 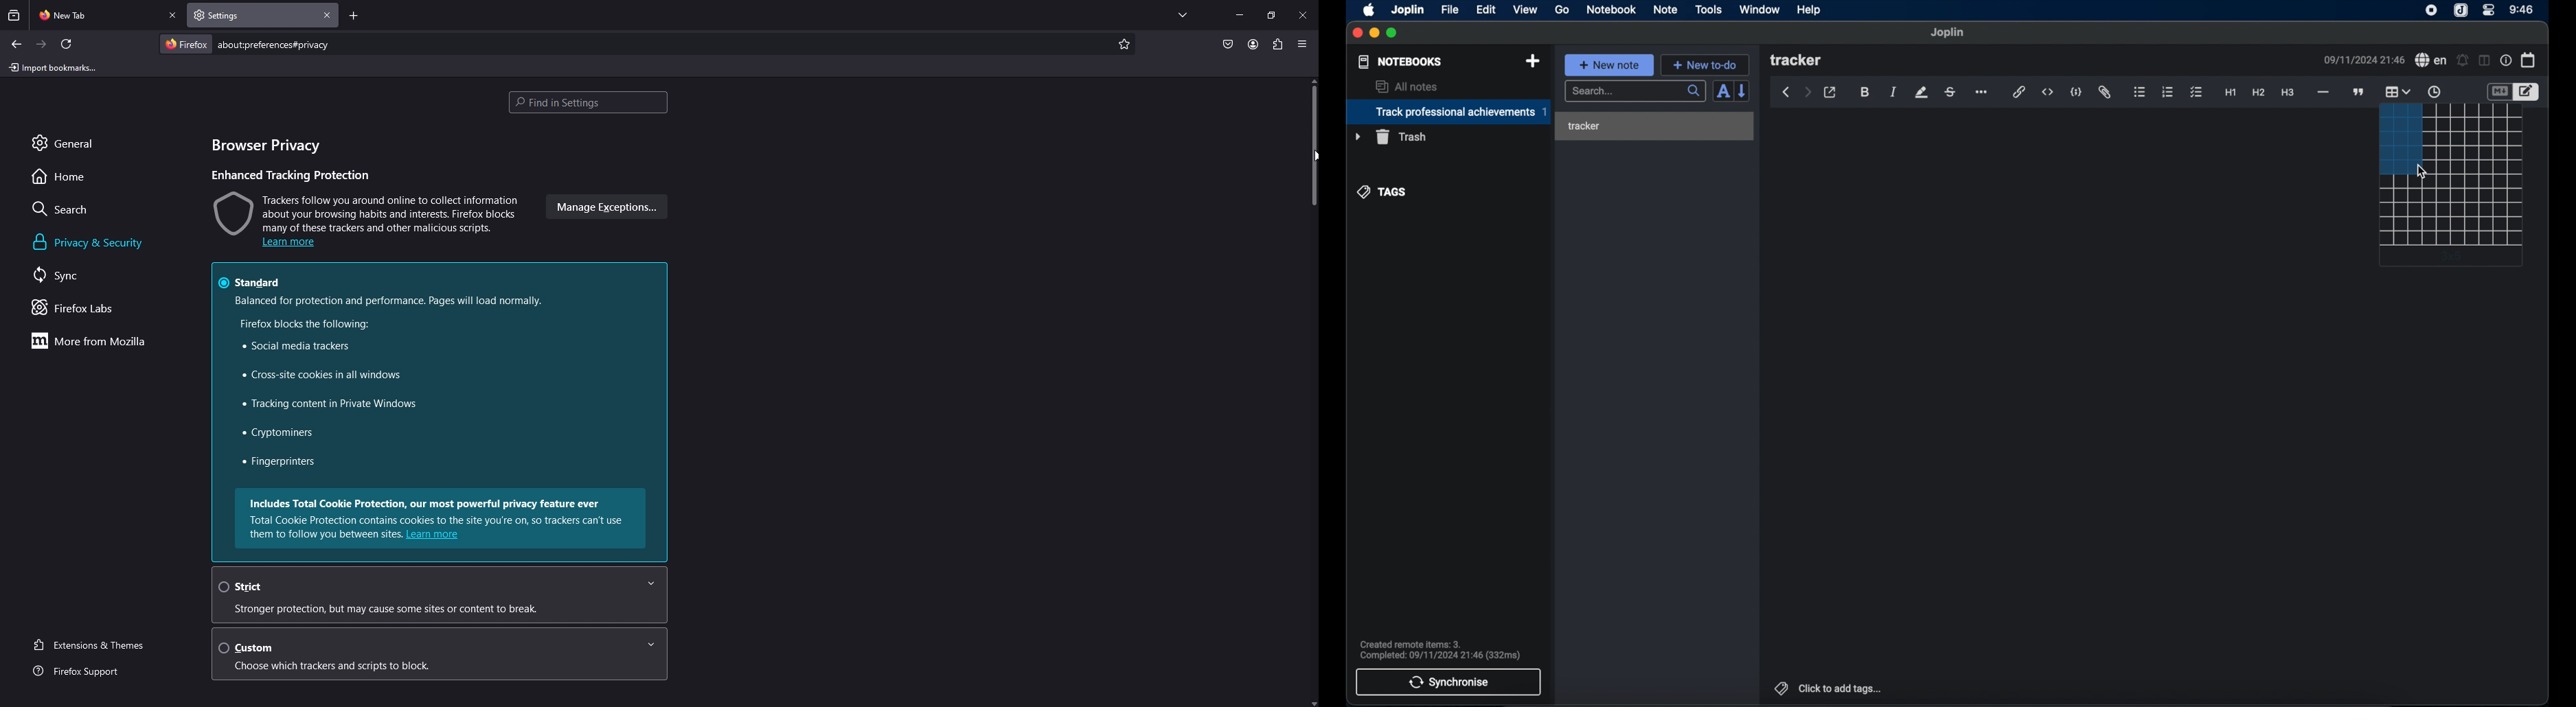 What do you see at coordinates (1449, 682) in the screenshot?
I see `synchronise` at bounding box center [1449, 682].